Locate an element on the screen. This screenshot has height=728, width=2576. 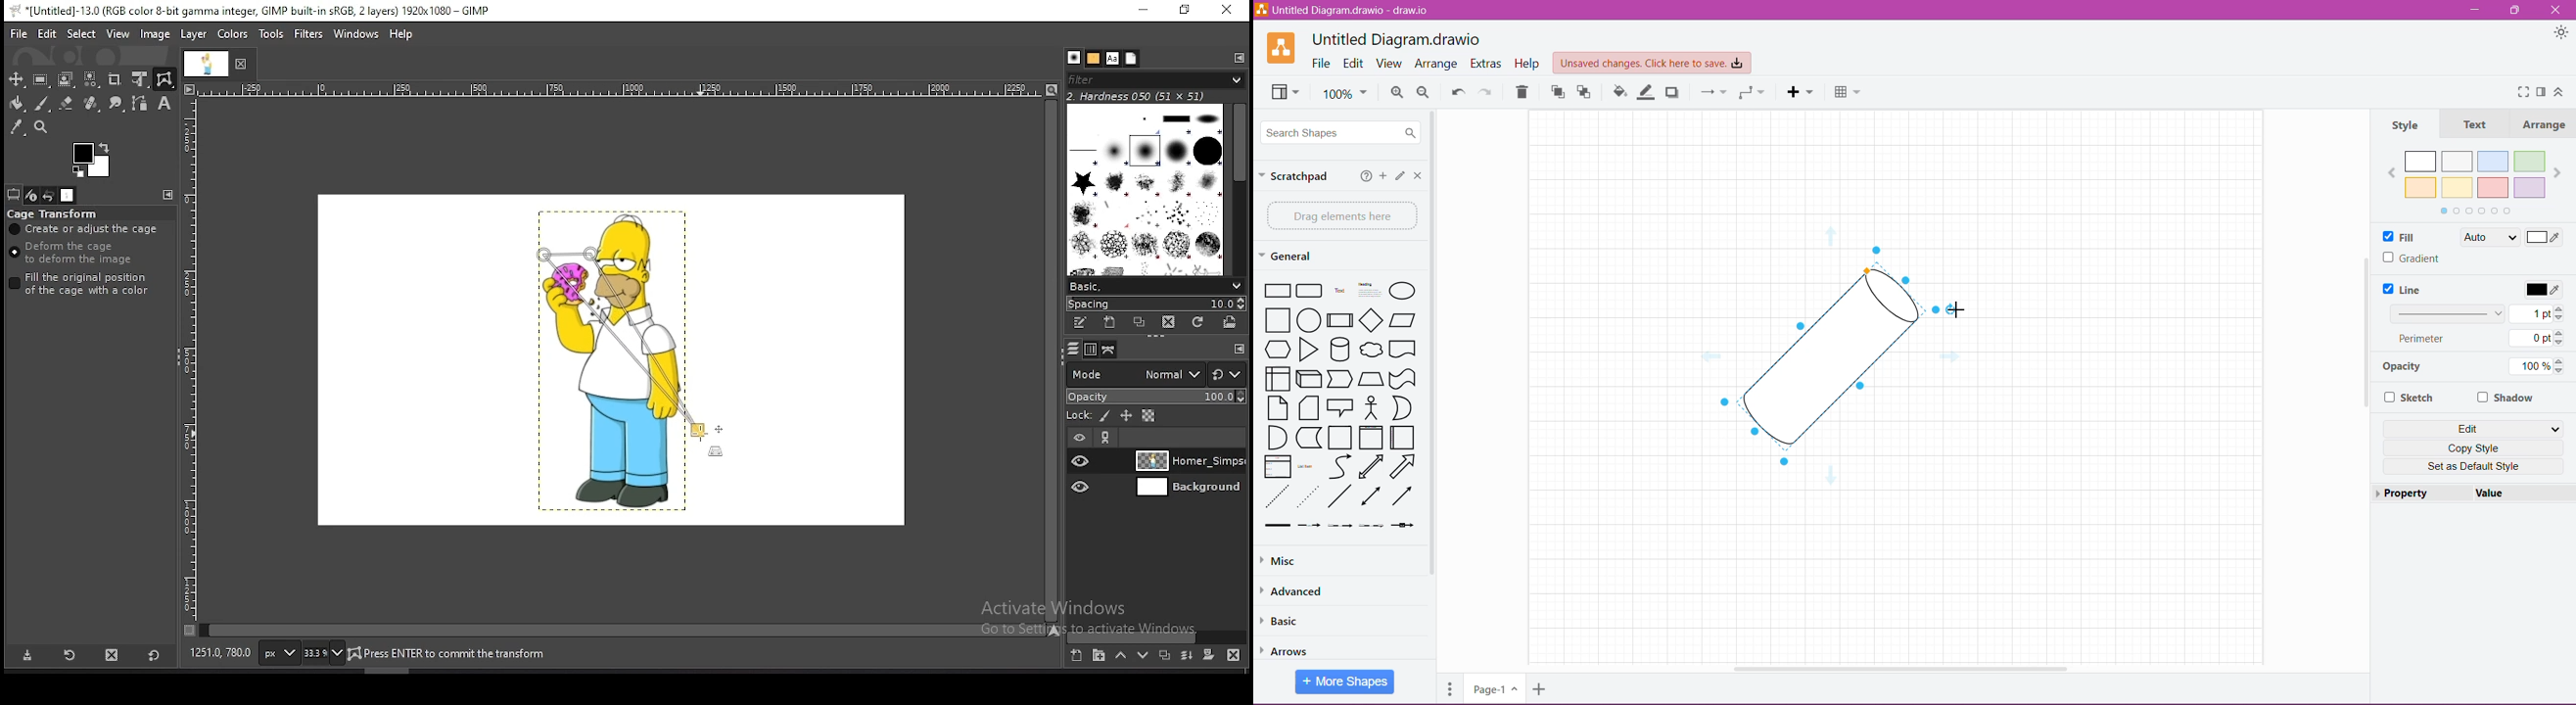
Zoom is located at coordinates (1346, 95).